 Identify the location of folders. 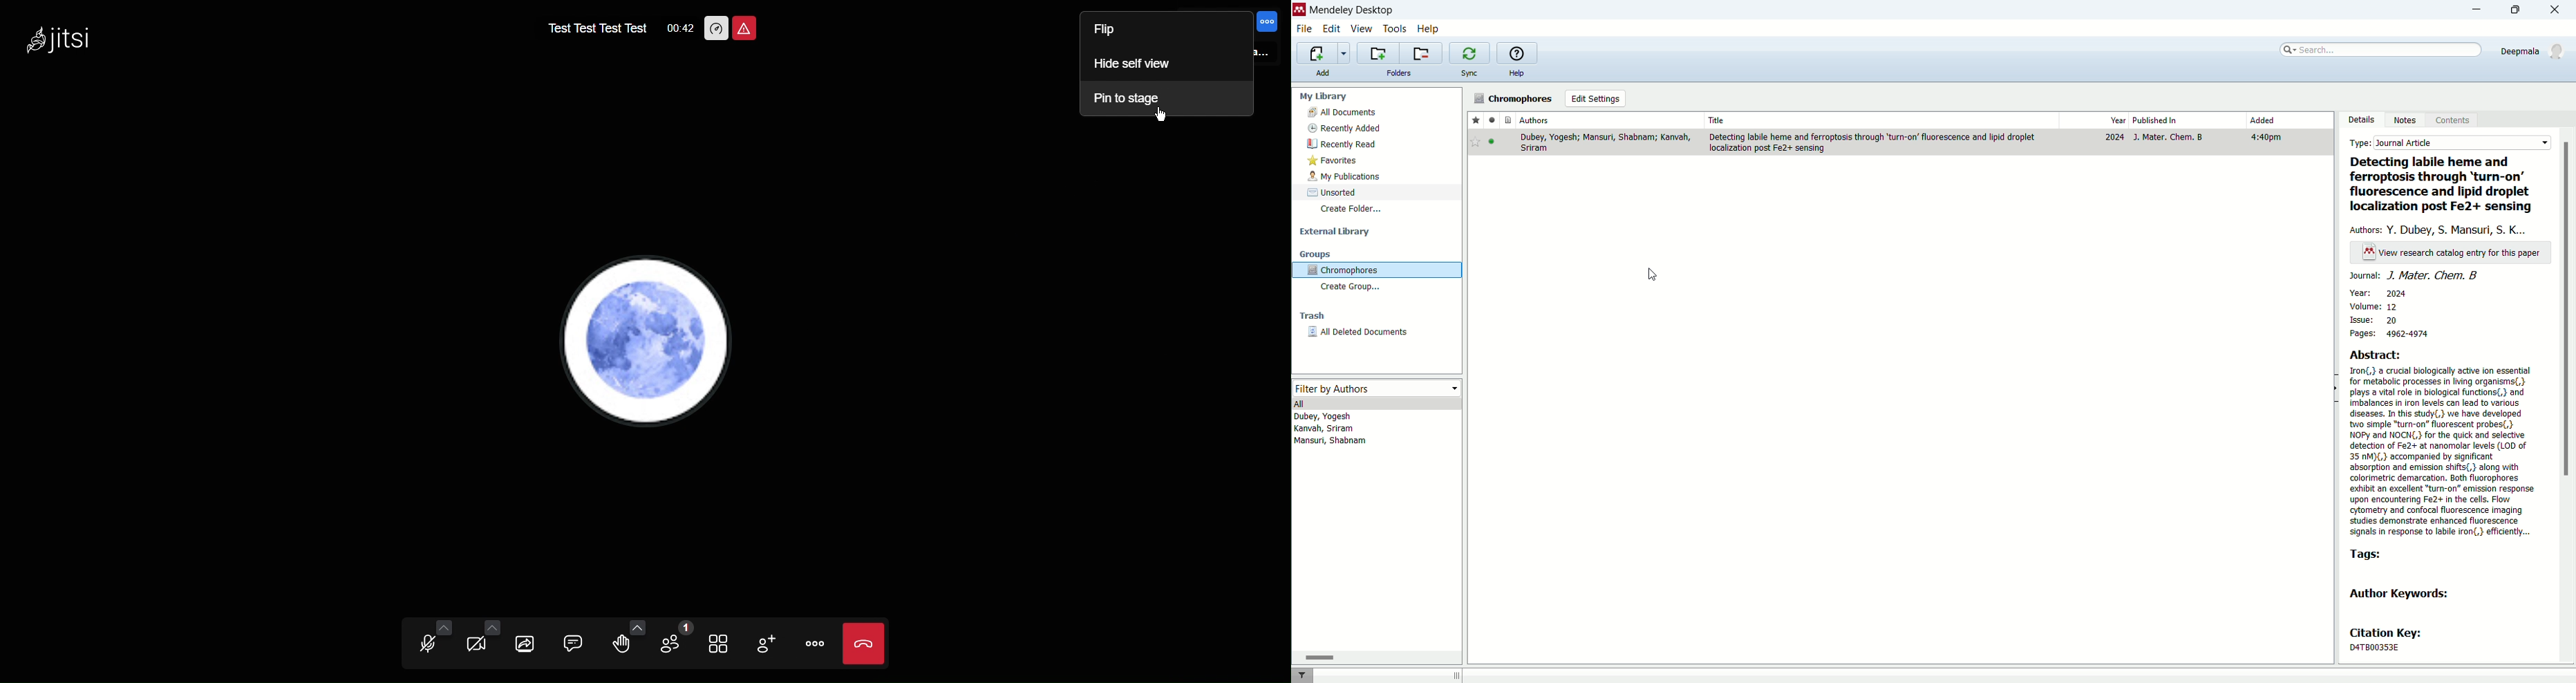
(1398, 73).